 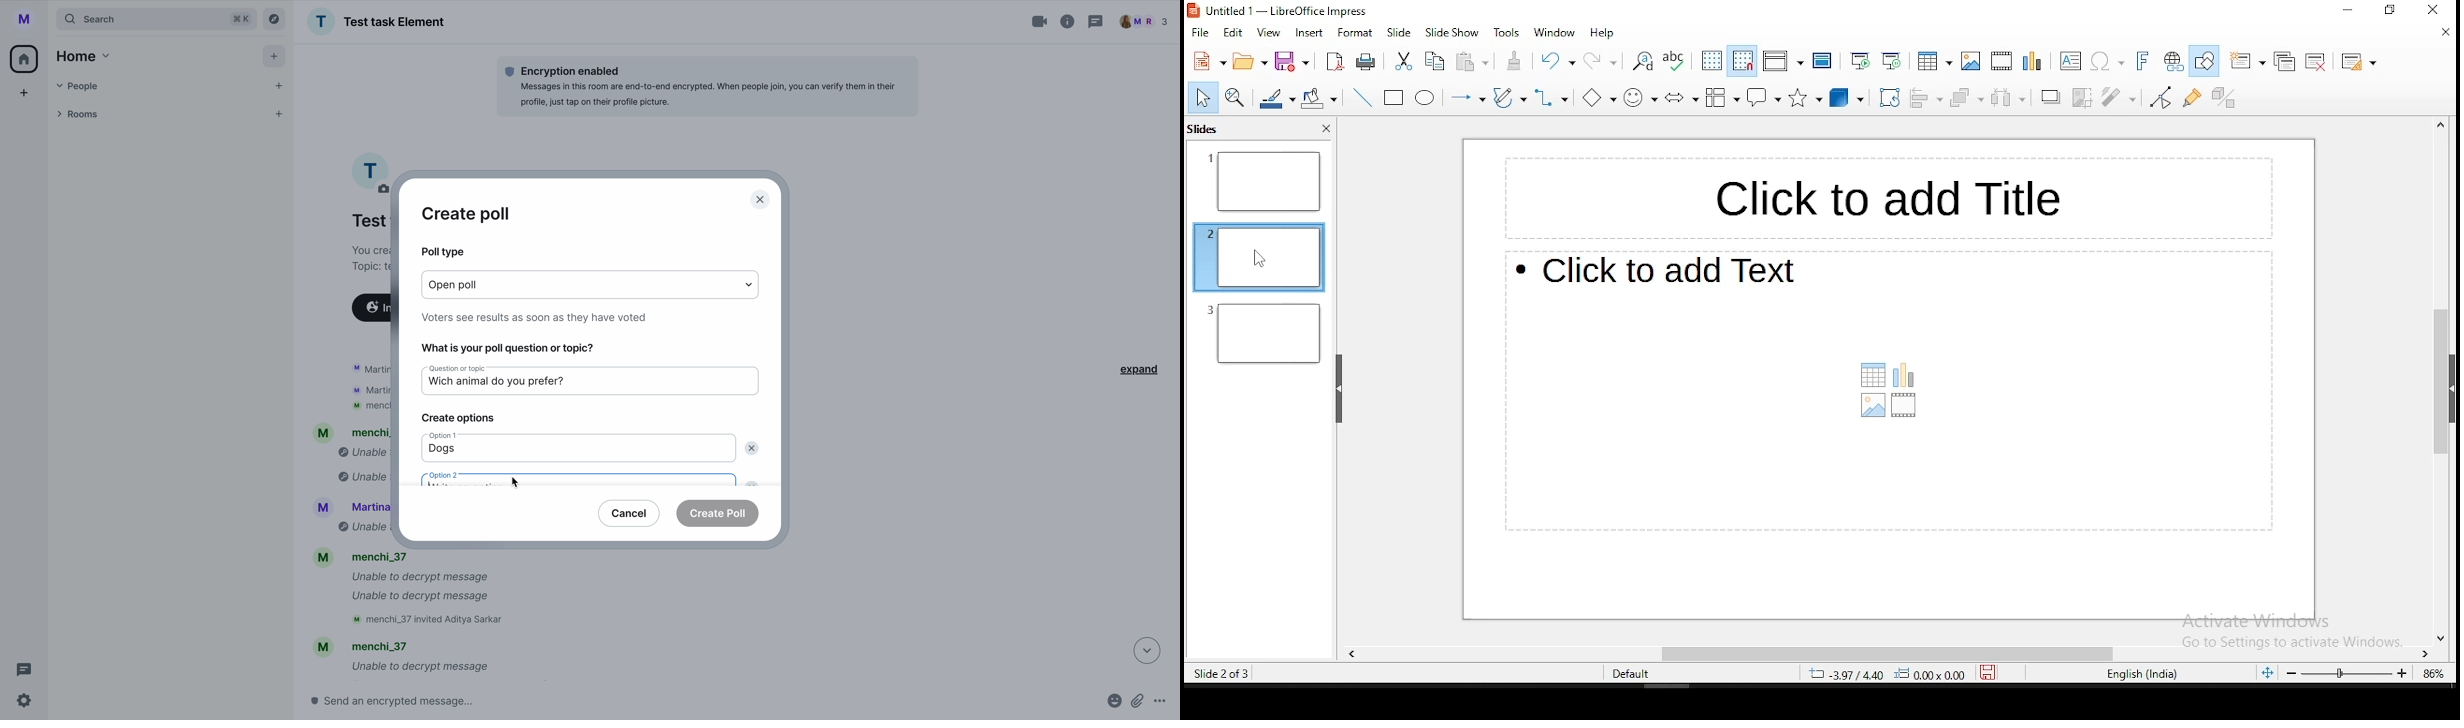 What do you see at coordinates (1325, 129) in the screenshot?
I see `close pane` at bounding box center [1325, 129].